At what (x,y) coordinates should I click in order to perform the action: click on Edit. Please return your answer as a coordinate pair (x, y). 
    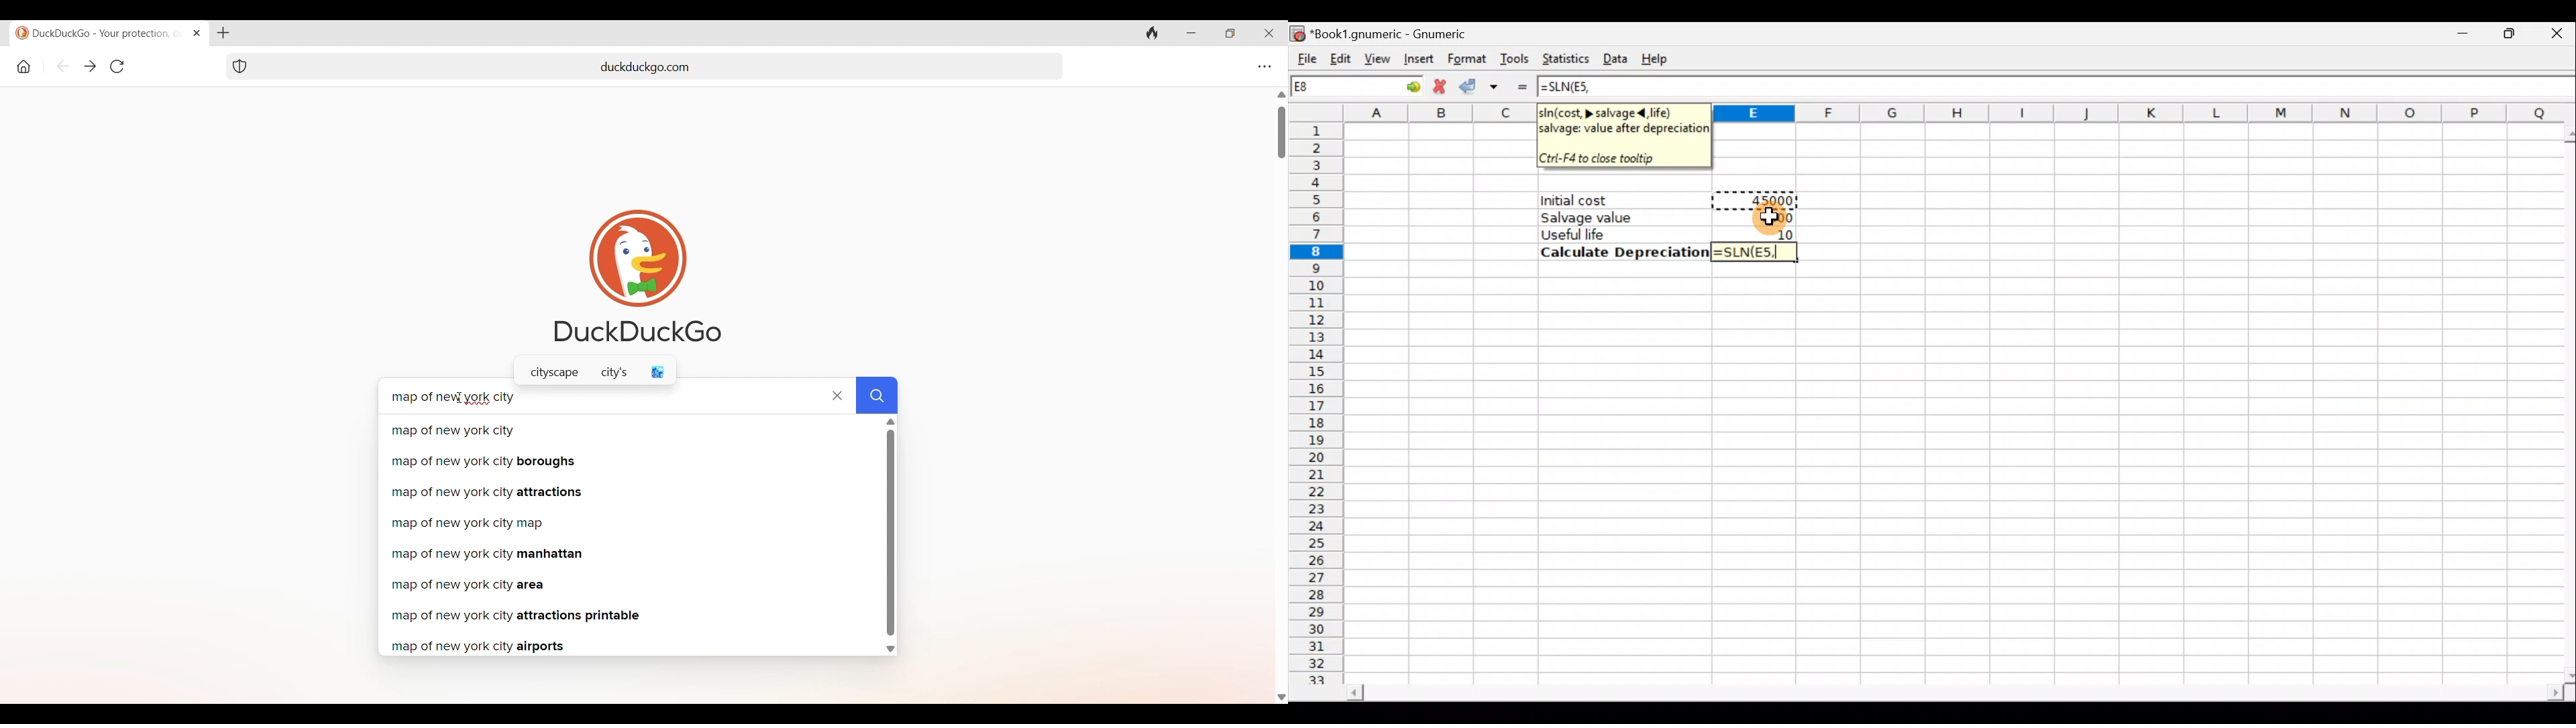
    Looking at the image, I should click on (1337, 56).